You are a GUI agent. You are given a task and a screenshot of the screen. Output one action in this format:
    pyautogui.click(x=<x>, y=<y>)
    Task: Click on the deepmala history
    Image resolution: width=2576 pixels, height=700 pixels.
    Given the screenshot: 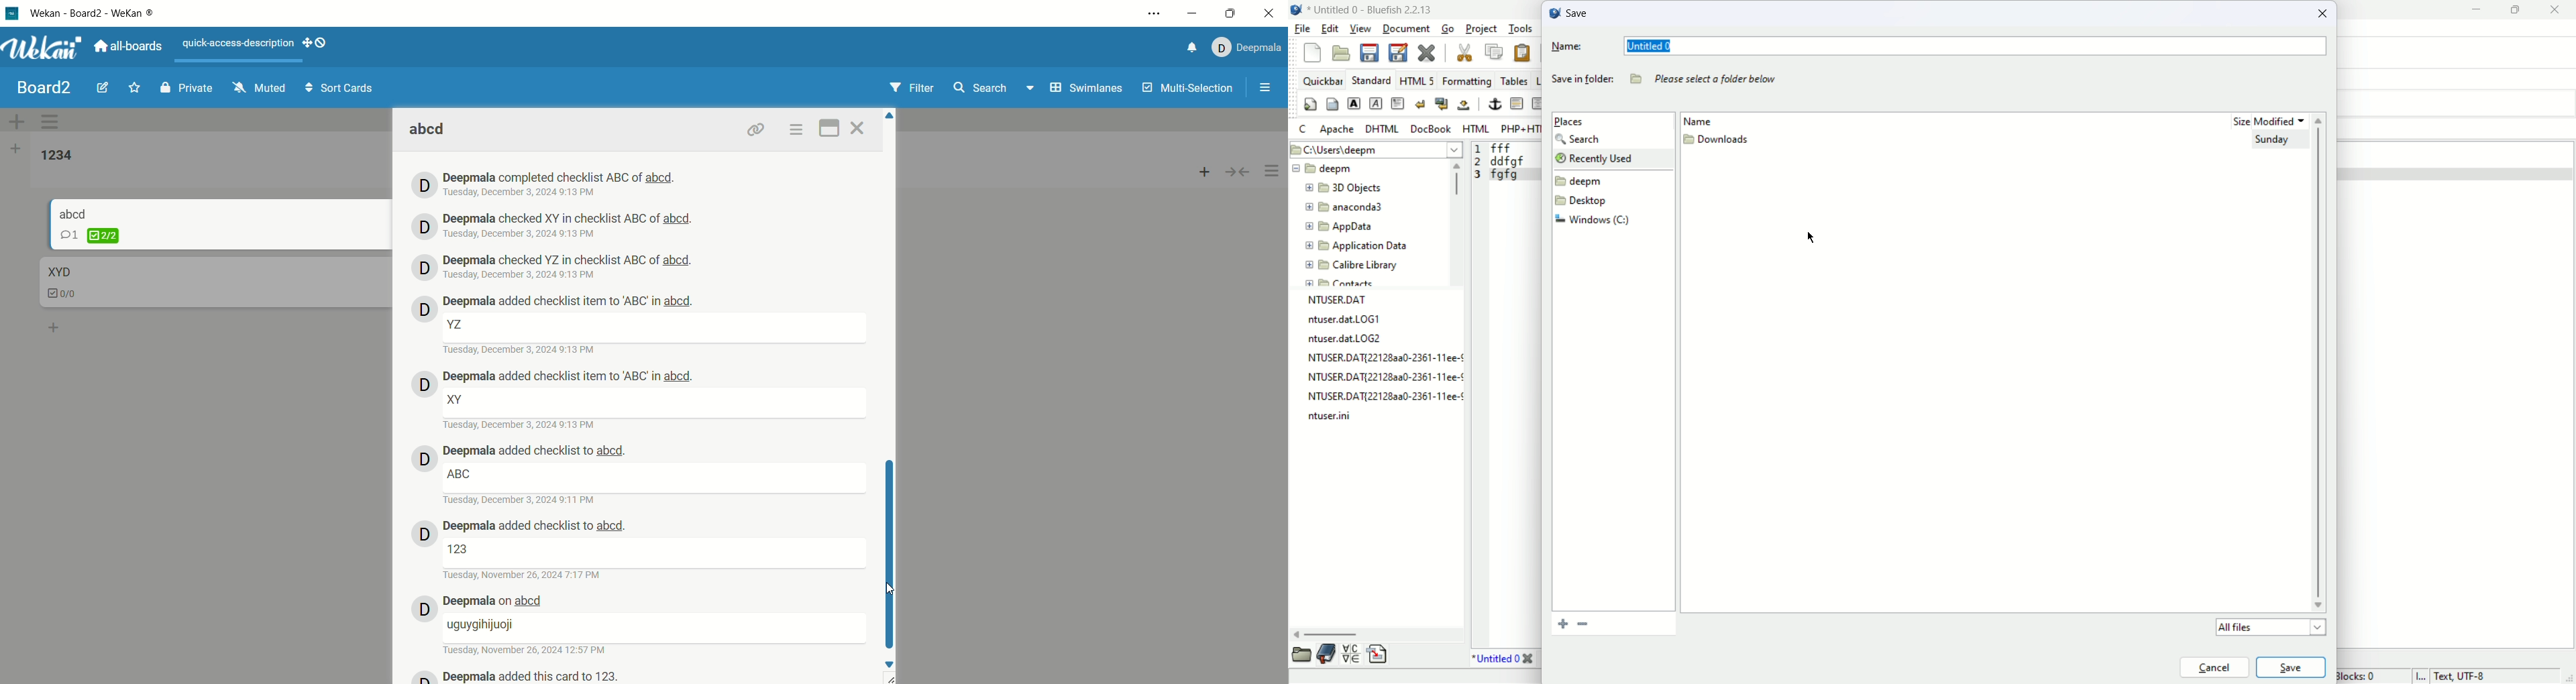 What is the action you would take?
    pyautogui.click(x=568, y=219)
    